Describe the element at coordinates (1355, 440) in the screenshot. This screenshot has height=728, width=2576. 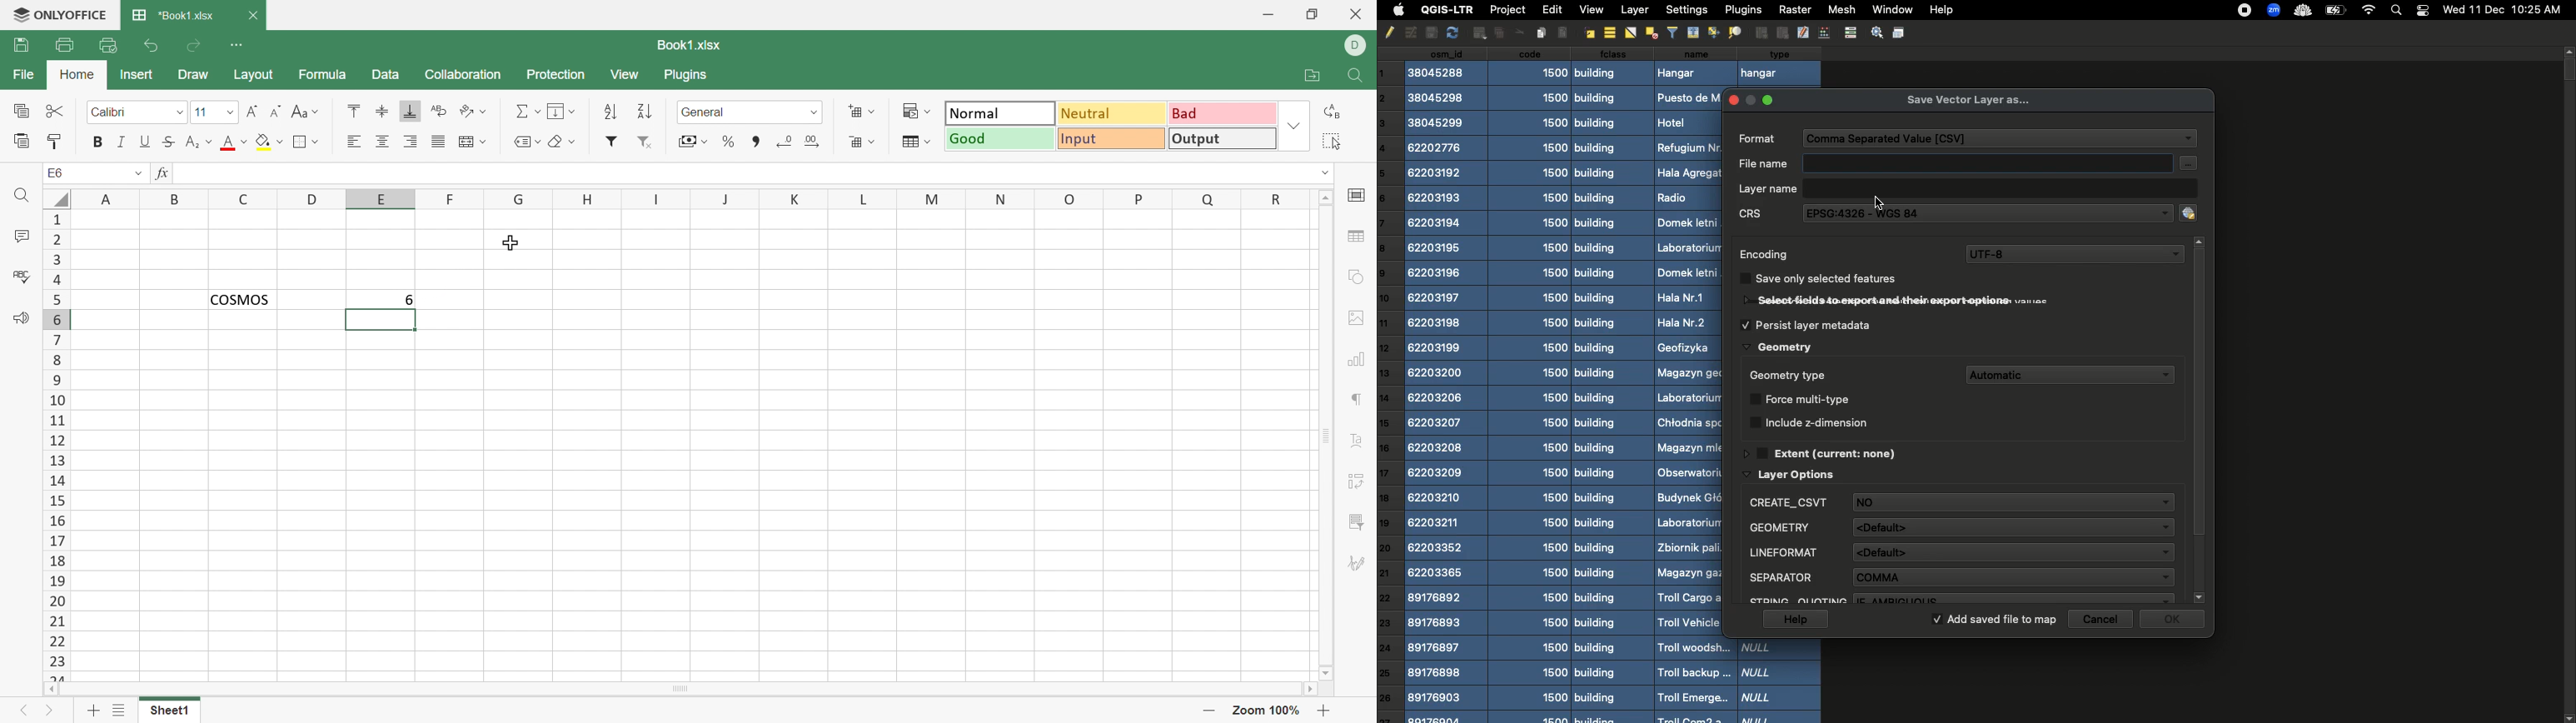
I see `Text art settings` at that location.